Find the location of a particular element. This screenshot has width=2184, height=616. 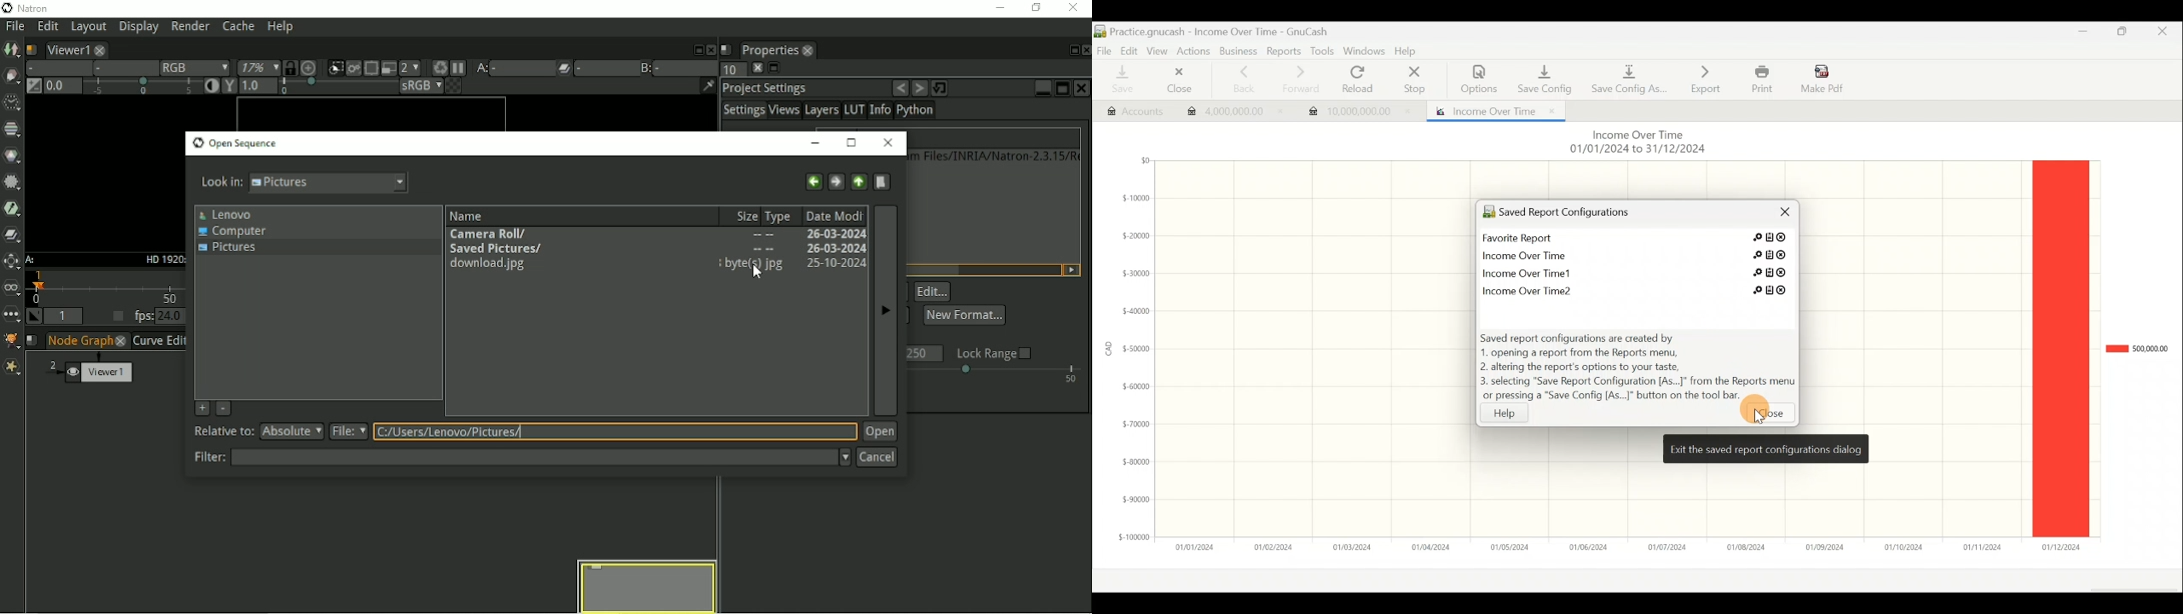

description of the function of close button  is located at coordinates (1766, 449).